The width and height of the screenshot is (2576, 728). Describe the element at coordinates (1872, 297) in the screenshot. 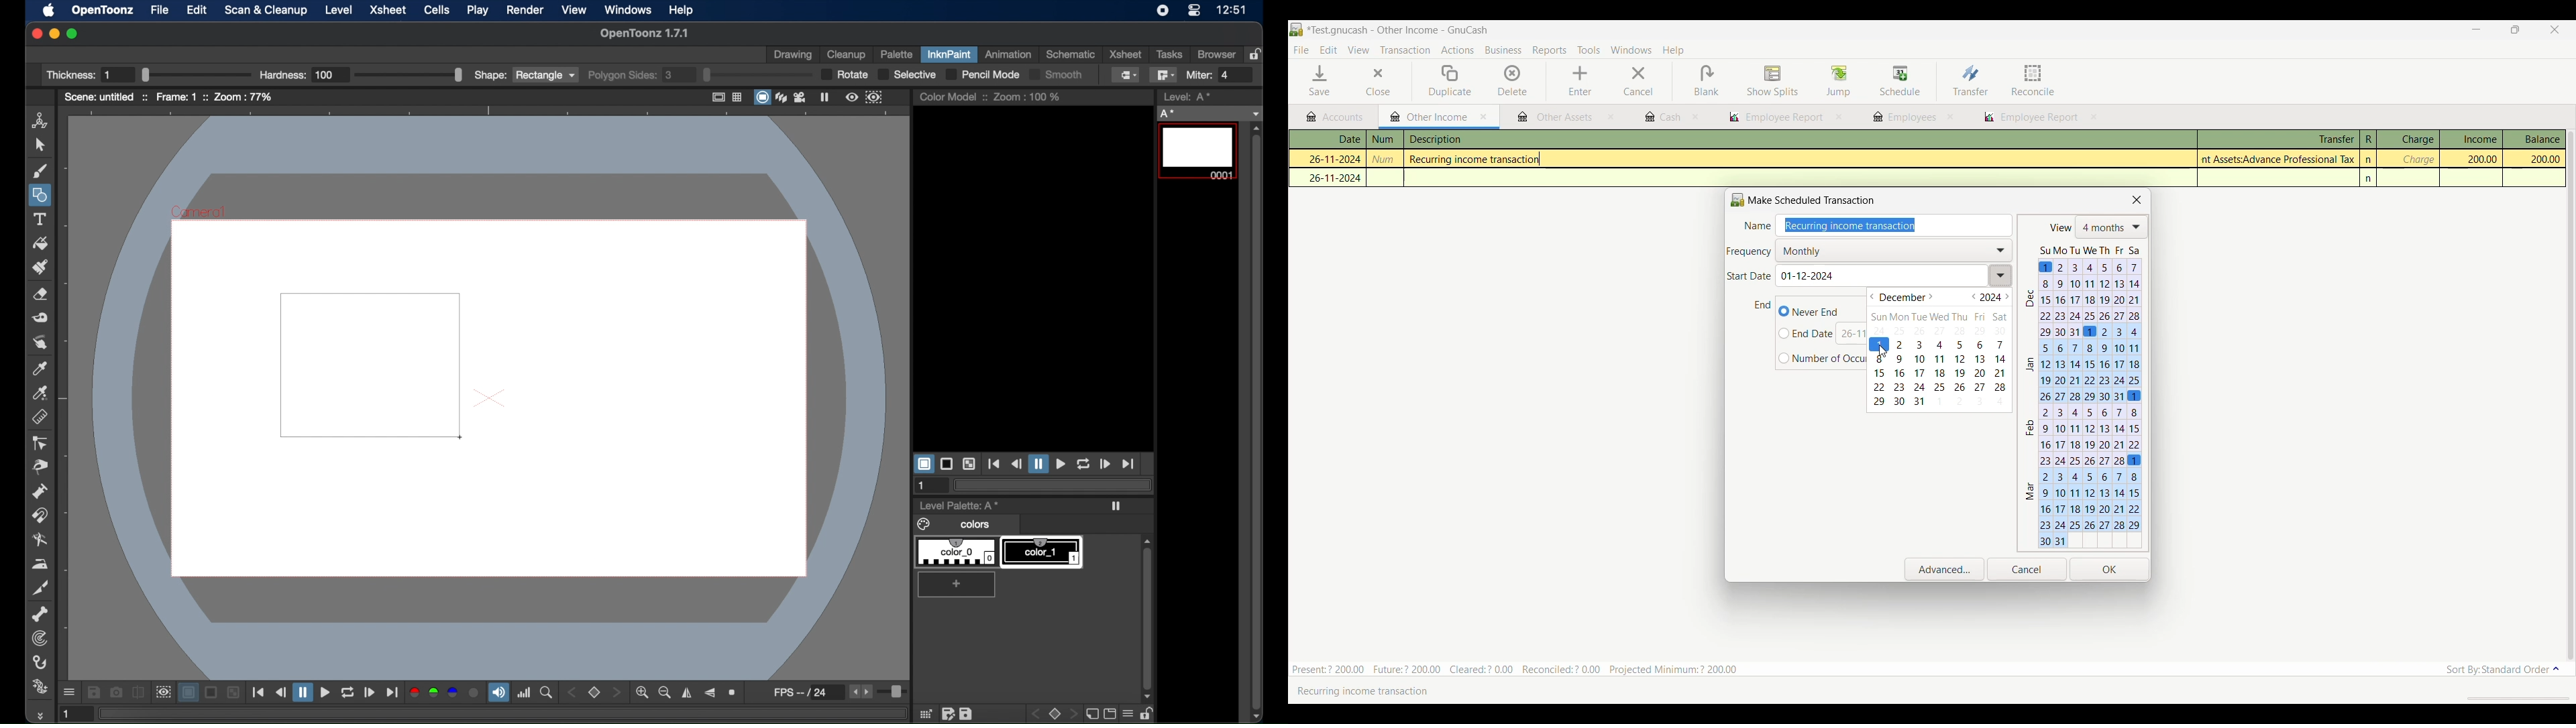

I see `Go to previous month` at that location.